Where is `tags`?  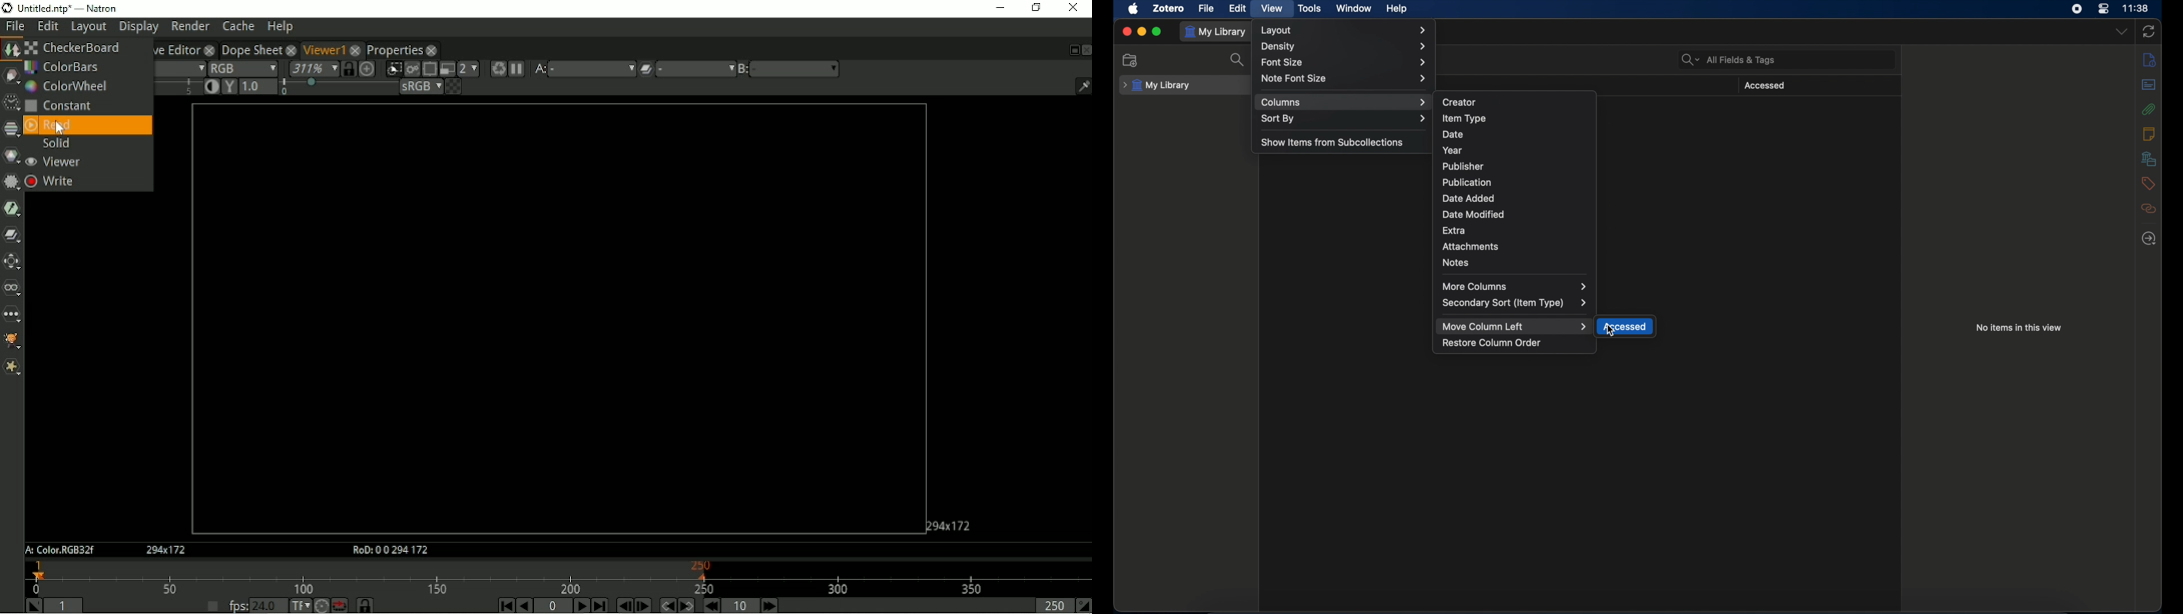 tags is located at coordinates (2149, 183).